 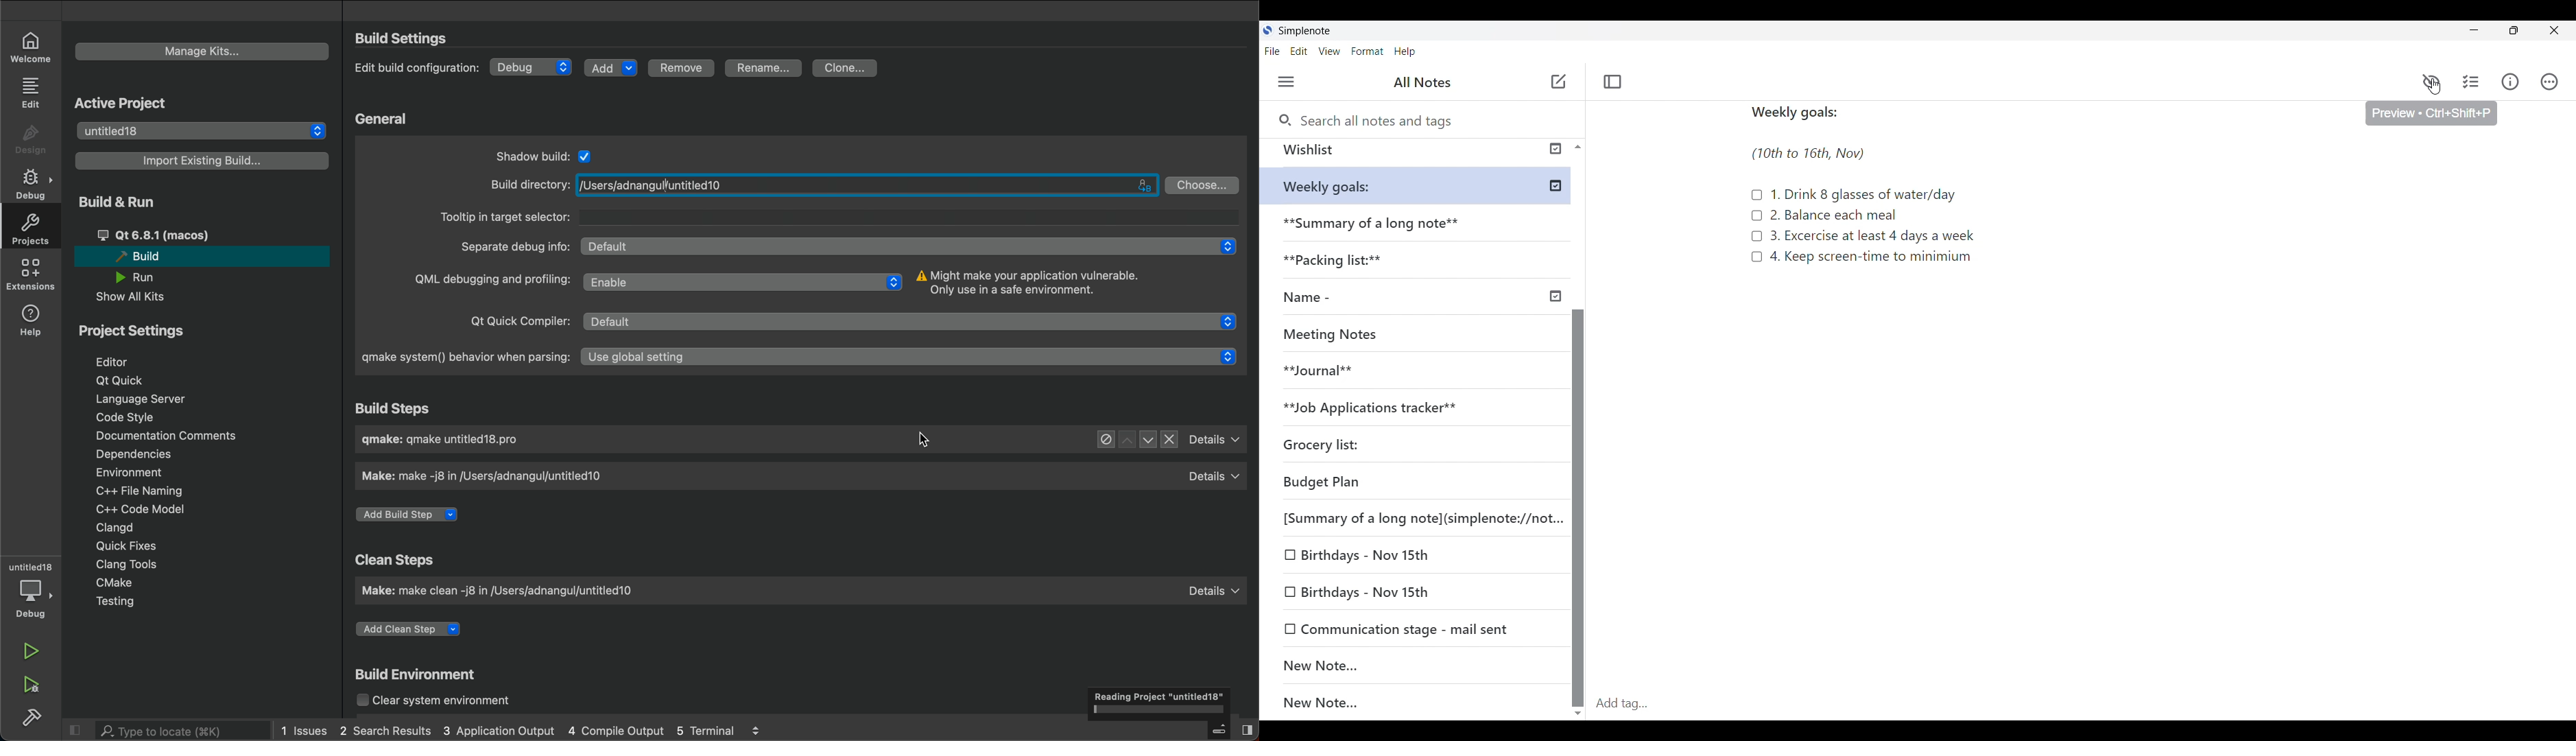 I want to click on Name, so click(x=1420, y=298).